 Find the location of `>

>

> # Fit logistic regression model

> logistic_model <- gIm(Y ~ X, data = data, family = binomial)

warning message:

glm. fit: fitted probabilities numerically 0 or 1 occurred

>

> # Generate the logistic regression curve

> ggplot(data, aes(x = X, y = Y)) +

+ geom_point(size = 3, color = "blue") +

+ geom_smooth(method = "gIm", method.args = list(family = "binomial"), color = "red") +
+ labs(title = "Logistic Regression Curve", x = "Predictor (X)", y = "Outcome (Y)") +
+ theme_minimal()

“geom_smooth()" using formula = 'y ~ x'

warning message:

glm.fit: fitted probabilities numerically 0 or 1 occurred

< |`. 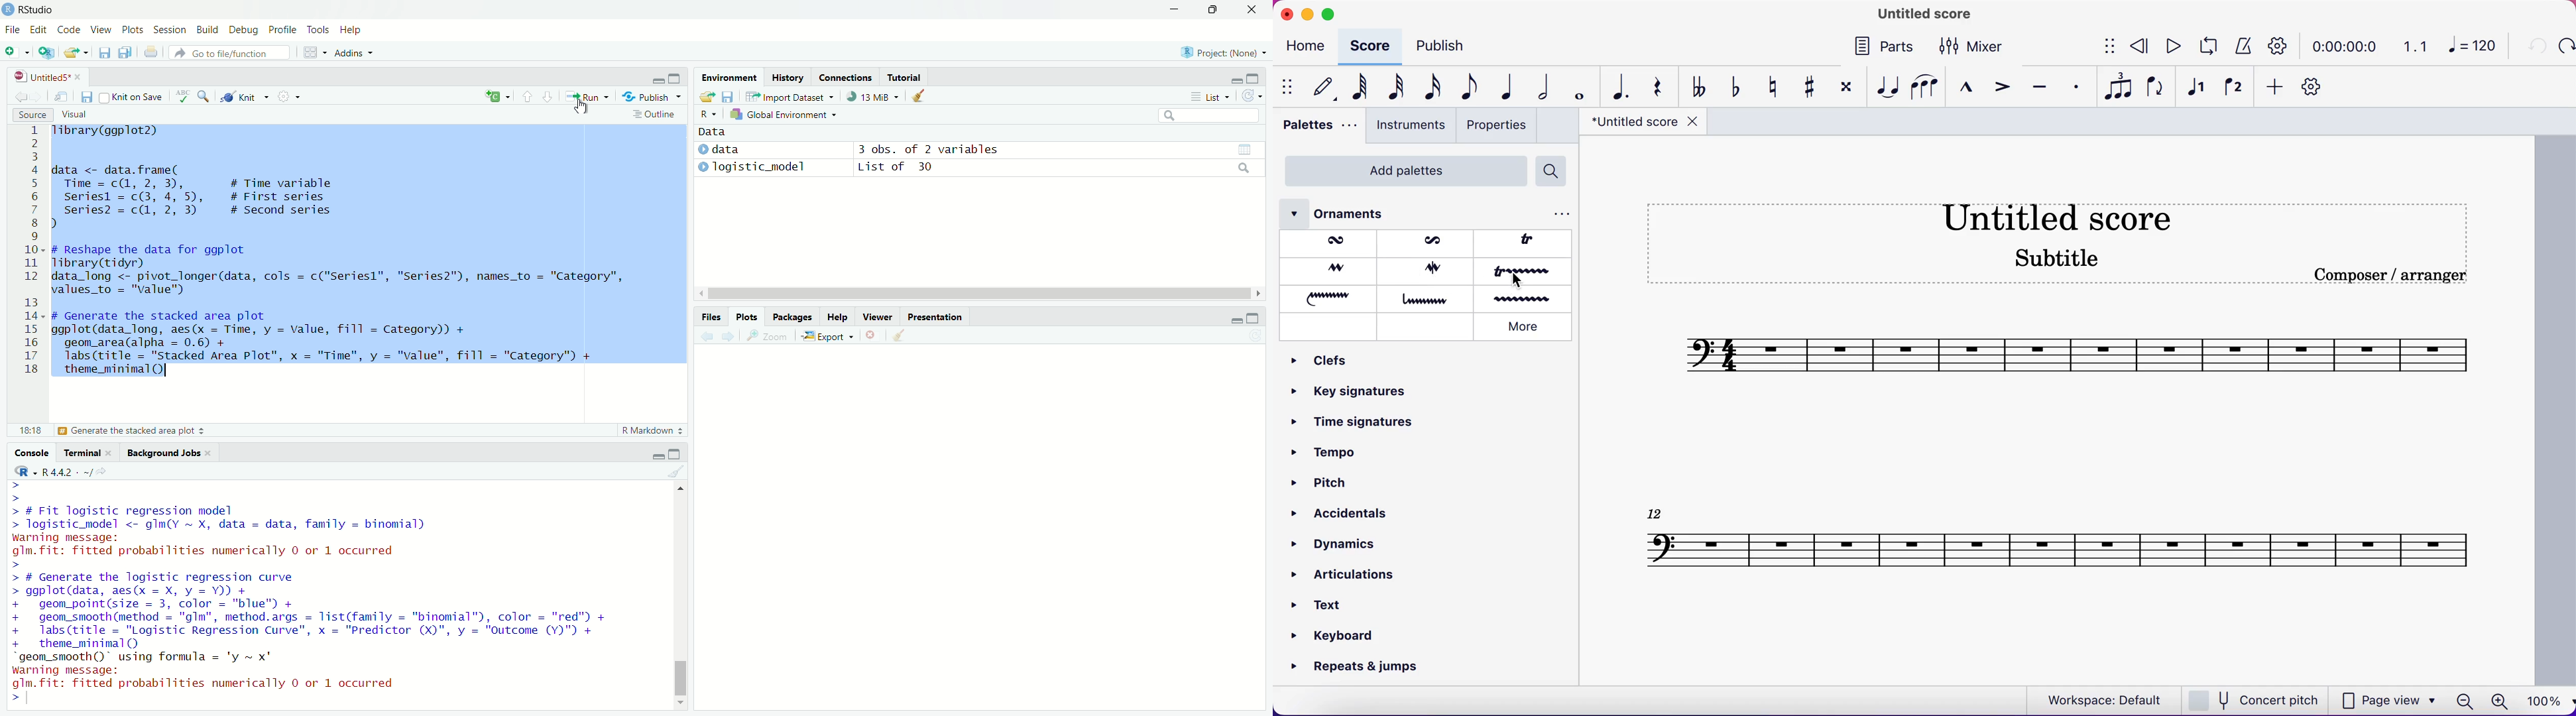

>

>

> # Fit logistic regression model

> logistic_model <- gIm(Y ~ X, data = data, family = binomial)

warning message:

glm. fit: fitted probabilities numerically 0 or 1 occurred

>

> # Generate the logistic regression curve

> ggplot(data, aes(x = X, y = Y)) +

+ geom_point(size = 3, color = "blue") +

+ geom_smooth(method = "gIm", method.args = list(family = "binomial"), color = "red") +
+ labs(title = "Logistic Regression Curve", x = "Predictor (X)", y = "Outcome (Y)") +
+ theme_minimal()

“geom_smooth()" using formula = 'y ~ x'

warning message:

glm.fit: fitted probabilities numerically 0 or 1 occurred

< | is located at coordinates (325, 594).